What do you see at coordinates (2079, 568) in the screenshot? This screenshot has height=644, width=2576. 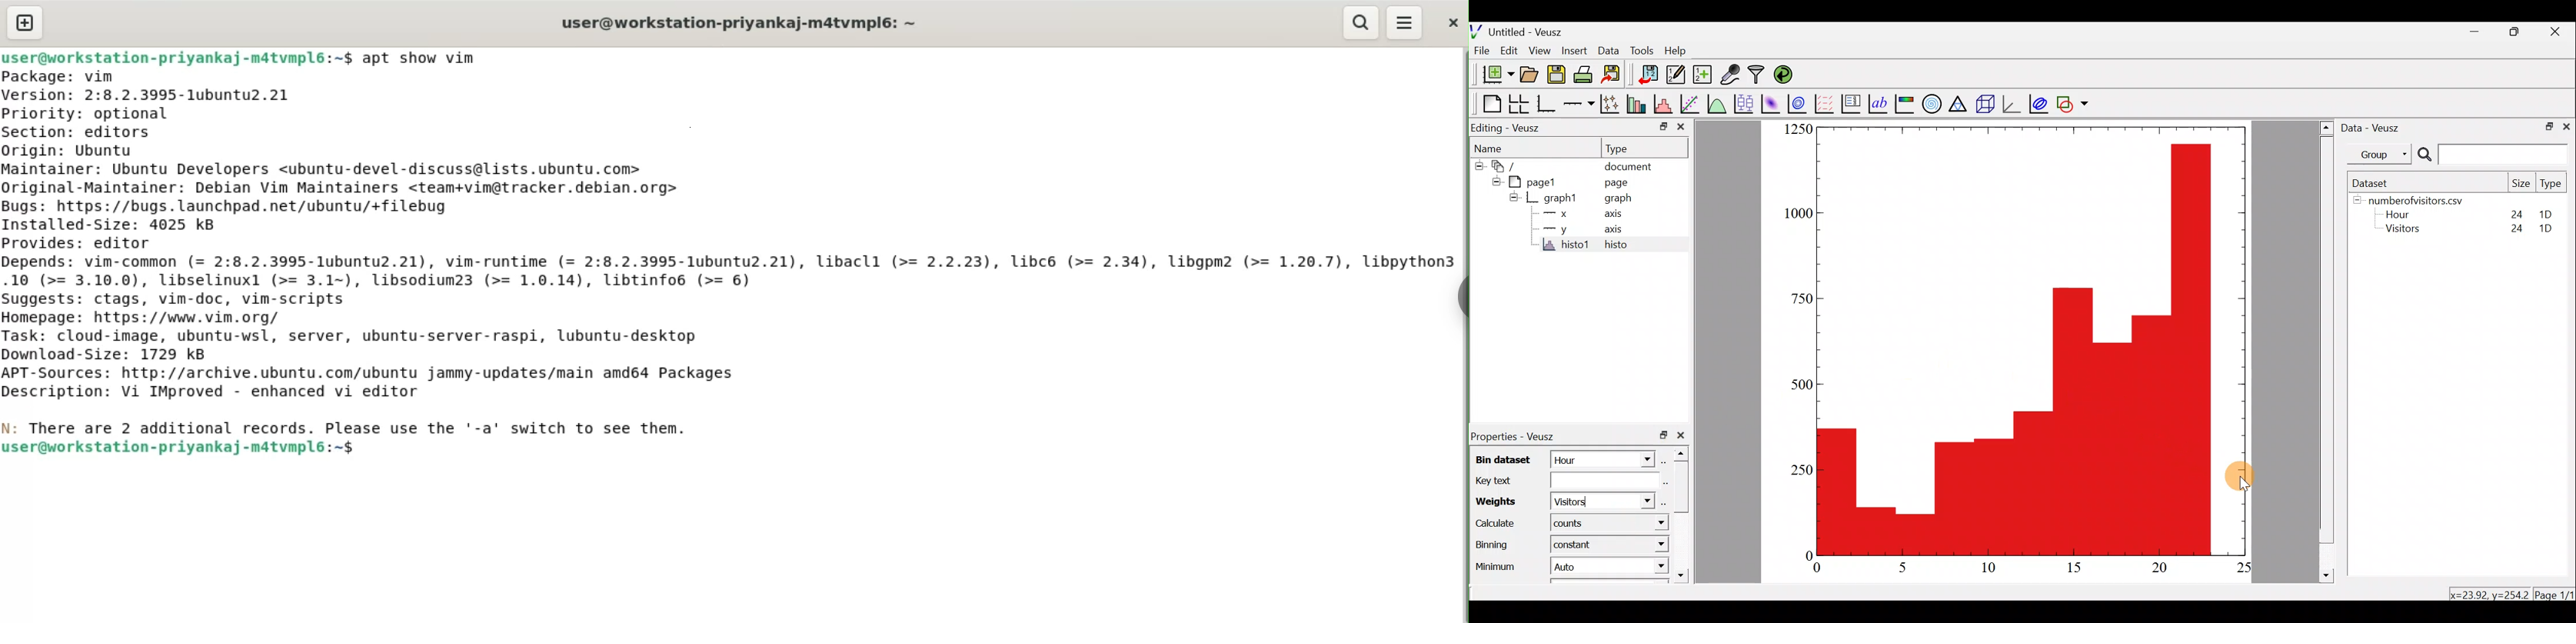 I see `15` at bounding box center [2079, 568].